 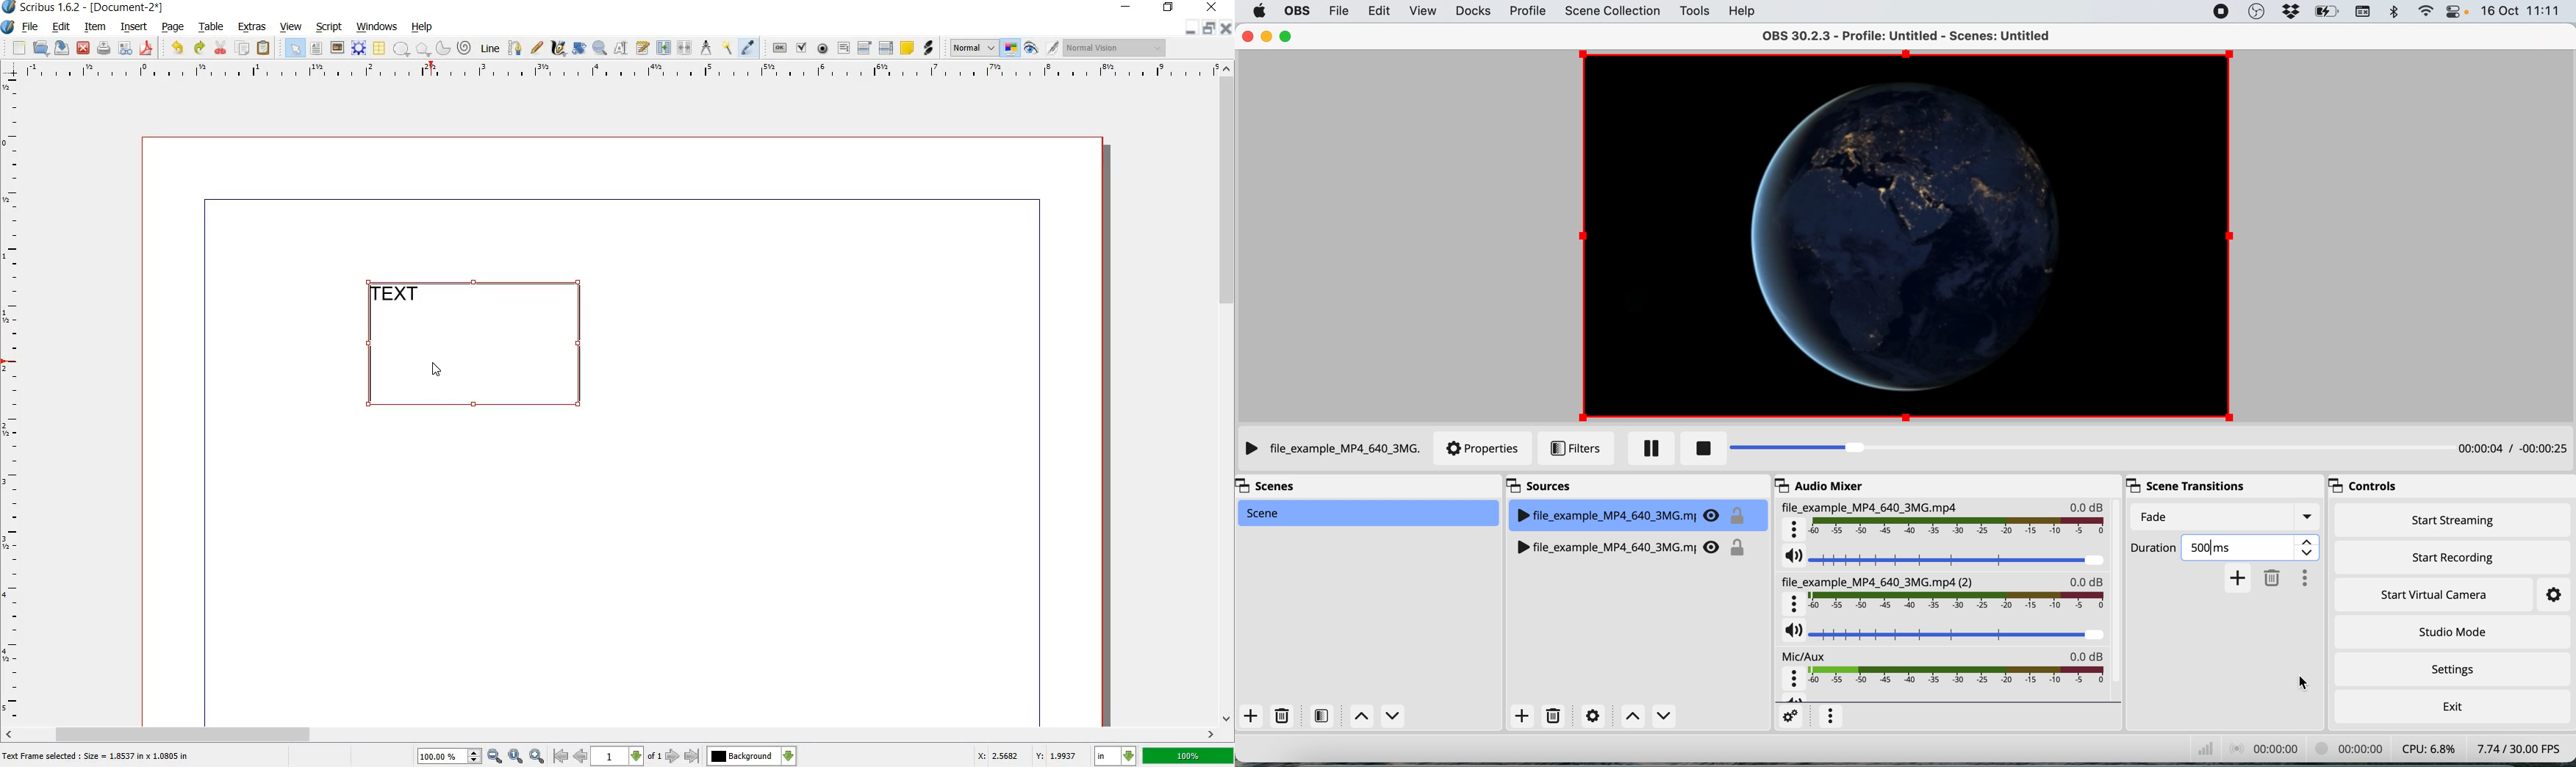 What do you see at coordinates (2439, 595) in the screenshot?
I see `start virtual camera` at bounding box center [2439, 595].